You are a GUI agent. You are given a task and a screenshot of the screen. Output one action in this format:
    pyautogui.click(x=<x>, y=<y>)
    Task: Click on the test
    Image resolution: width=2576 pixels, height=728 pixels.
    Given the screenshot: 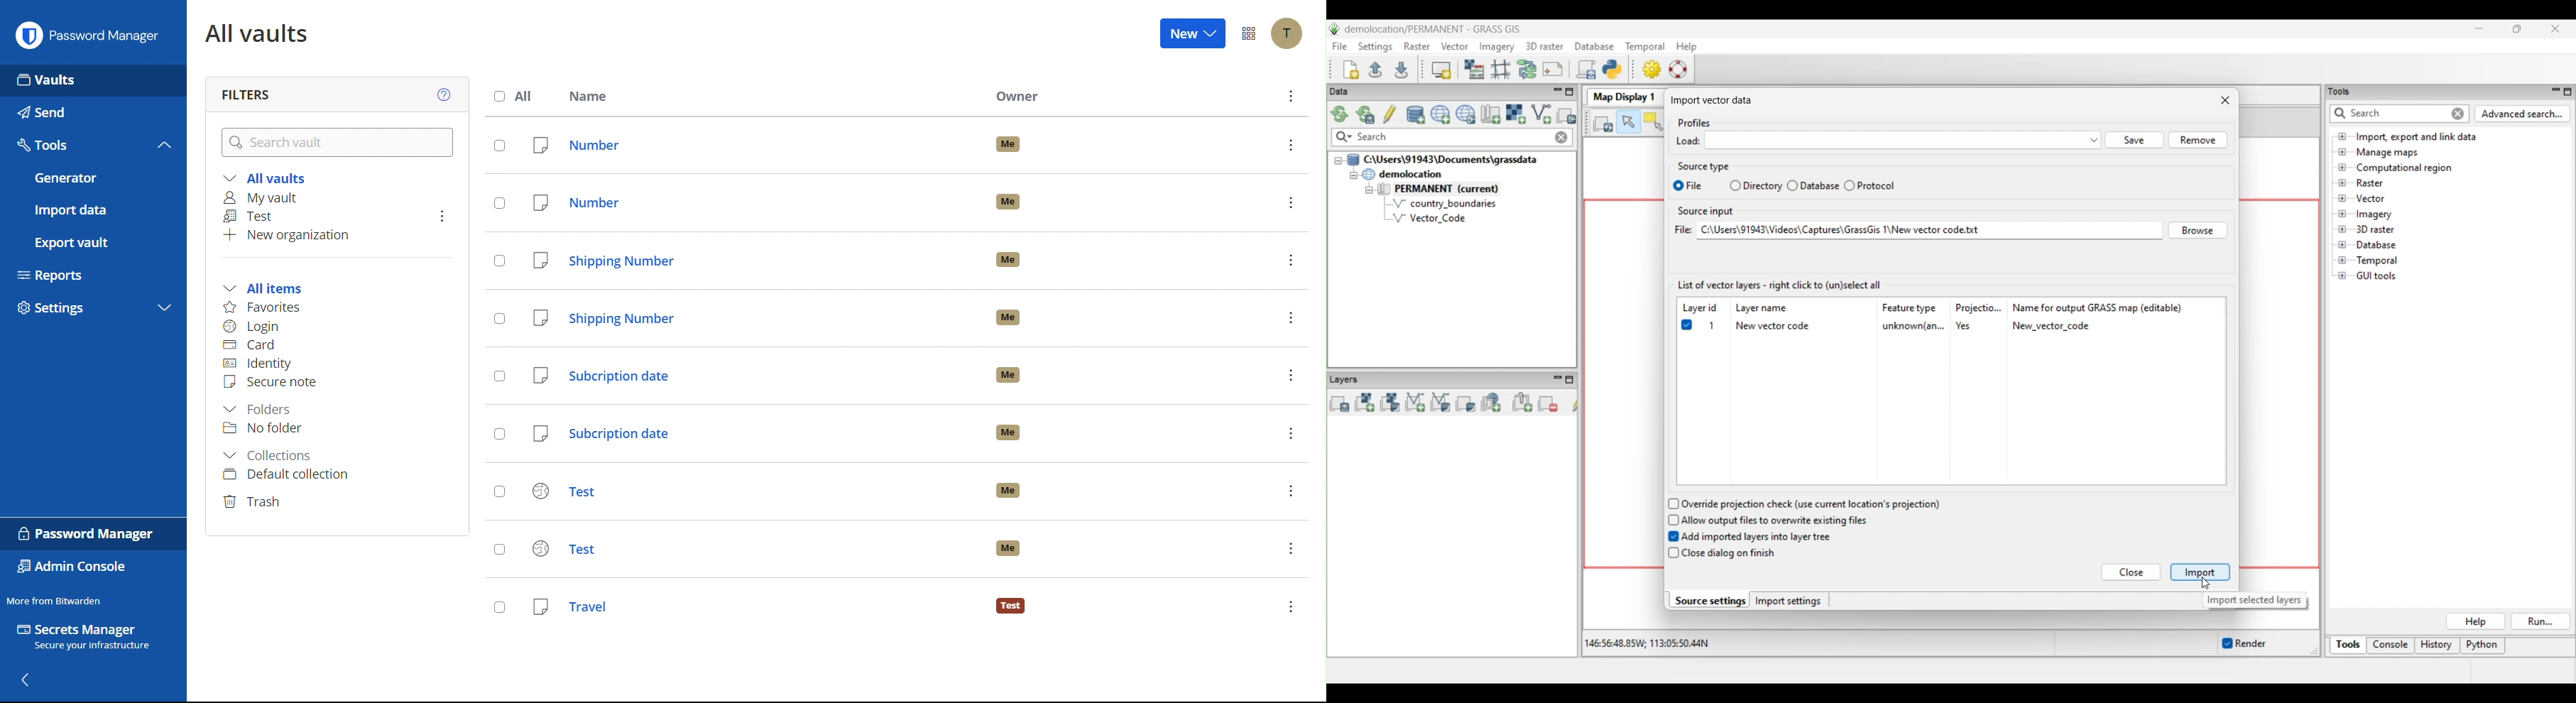 What is the action you would take?
    pyautogui.click(x=745, y=491)
    